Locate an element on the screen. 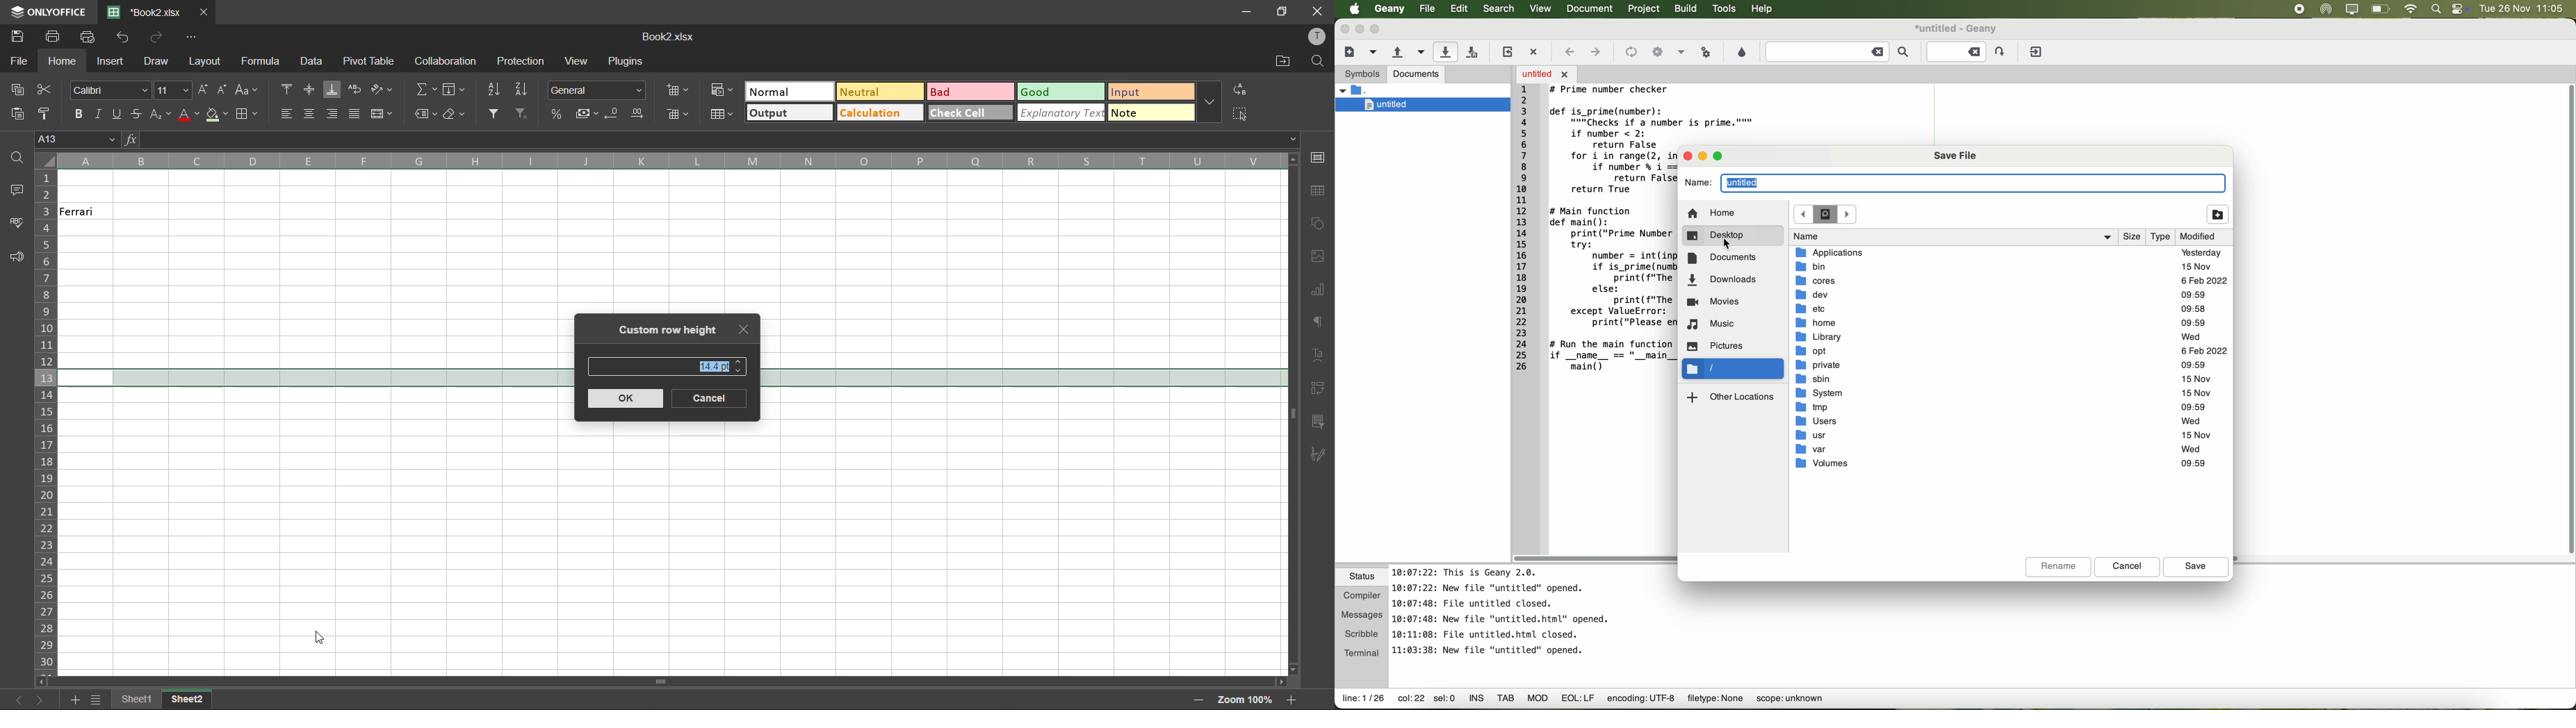 The image size is (2576, 728). quick print is located at coordinates (90, 38).